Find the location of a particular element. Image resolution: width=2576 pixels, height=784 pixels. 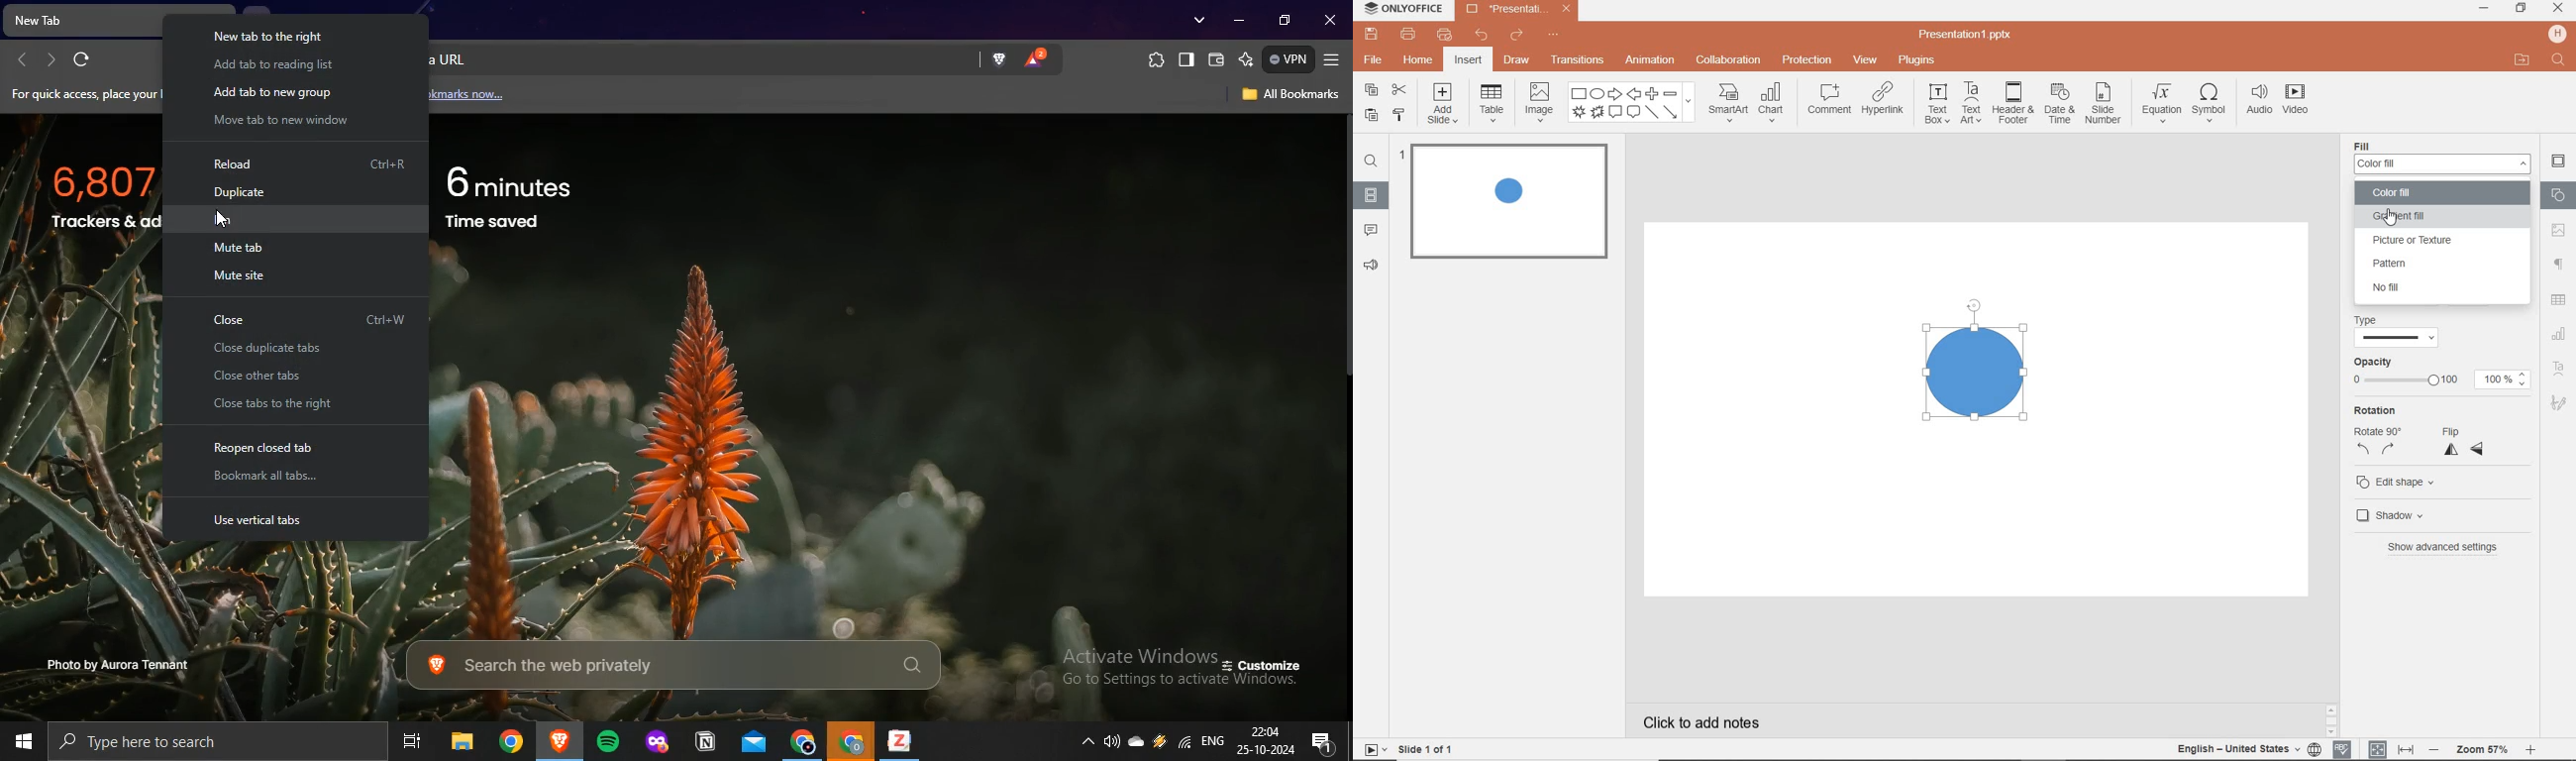

color fill is located at coordinates (2436, 192).